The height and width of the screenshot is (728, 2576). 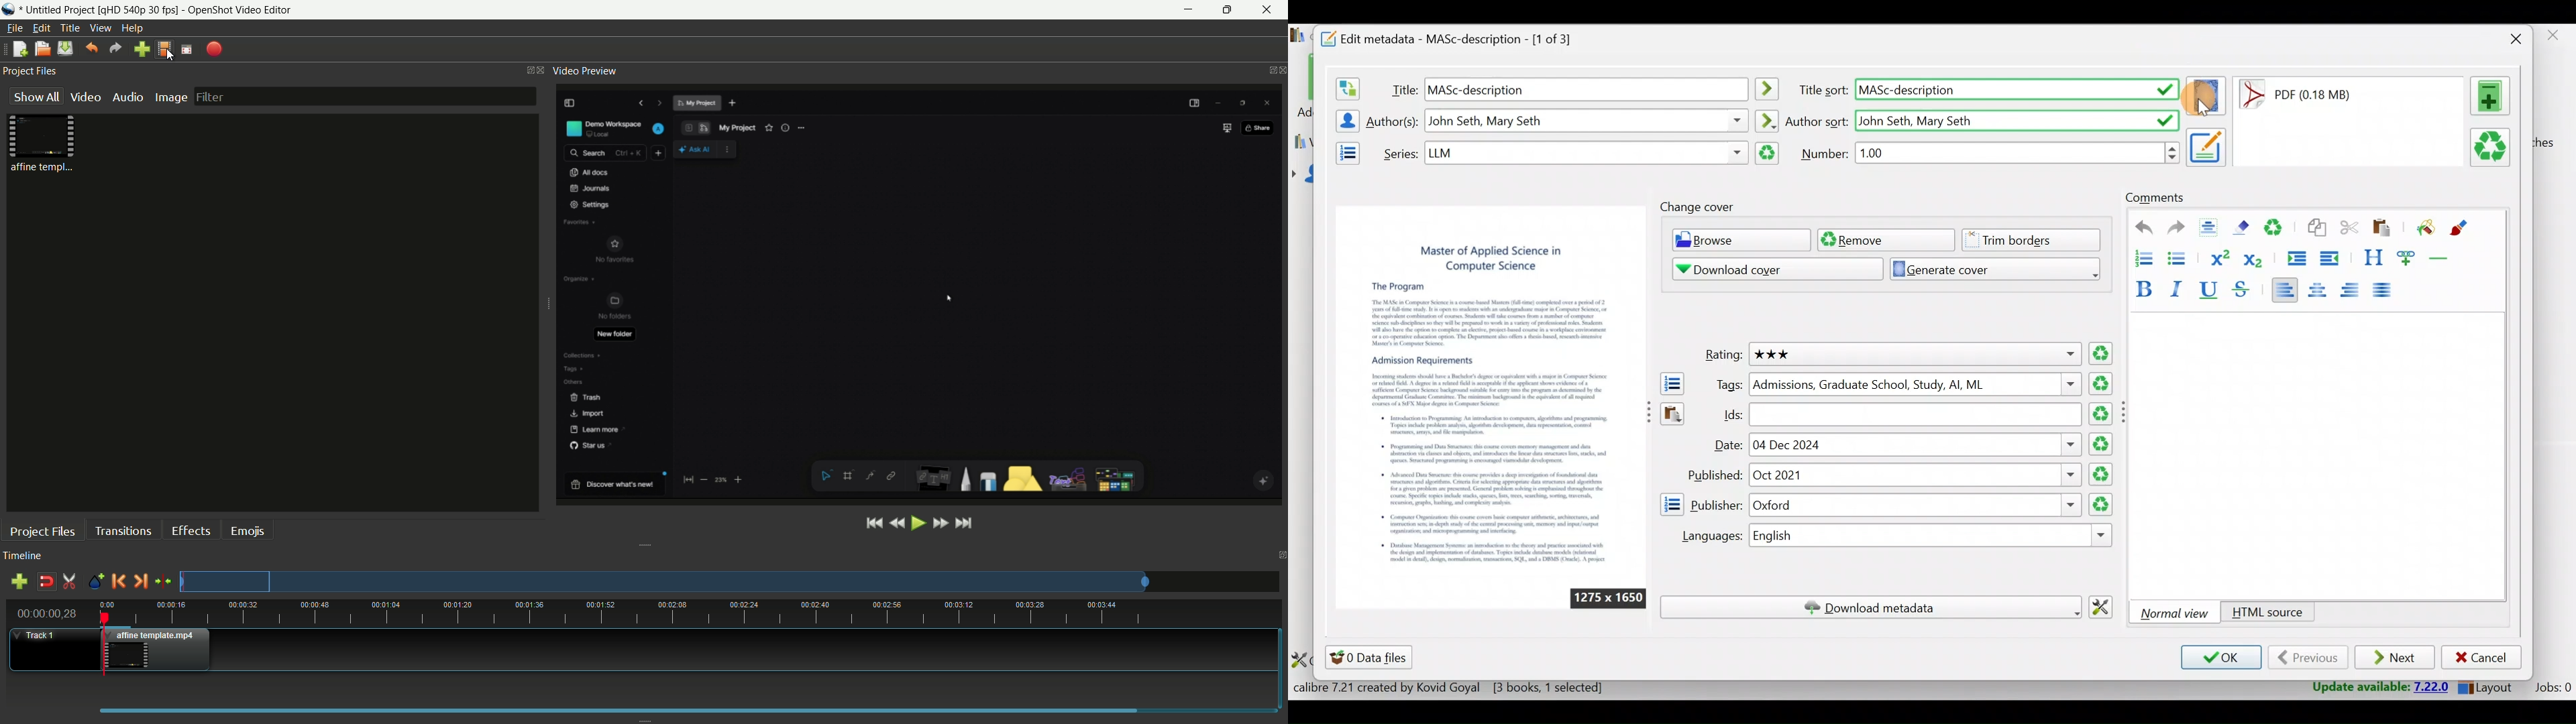 What do you see at coordinates (2555, 39) in the screenshot?
I see ` Close` at bounding box center [2555, 39].